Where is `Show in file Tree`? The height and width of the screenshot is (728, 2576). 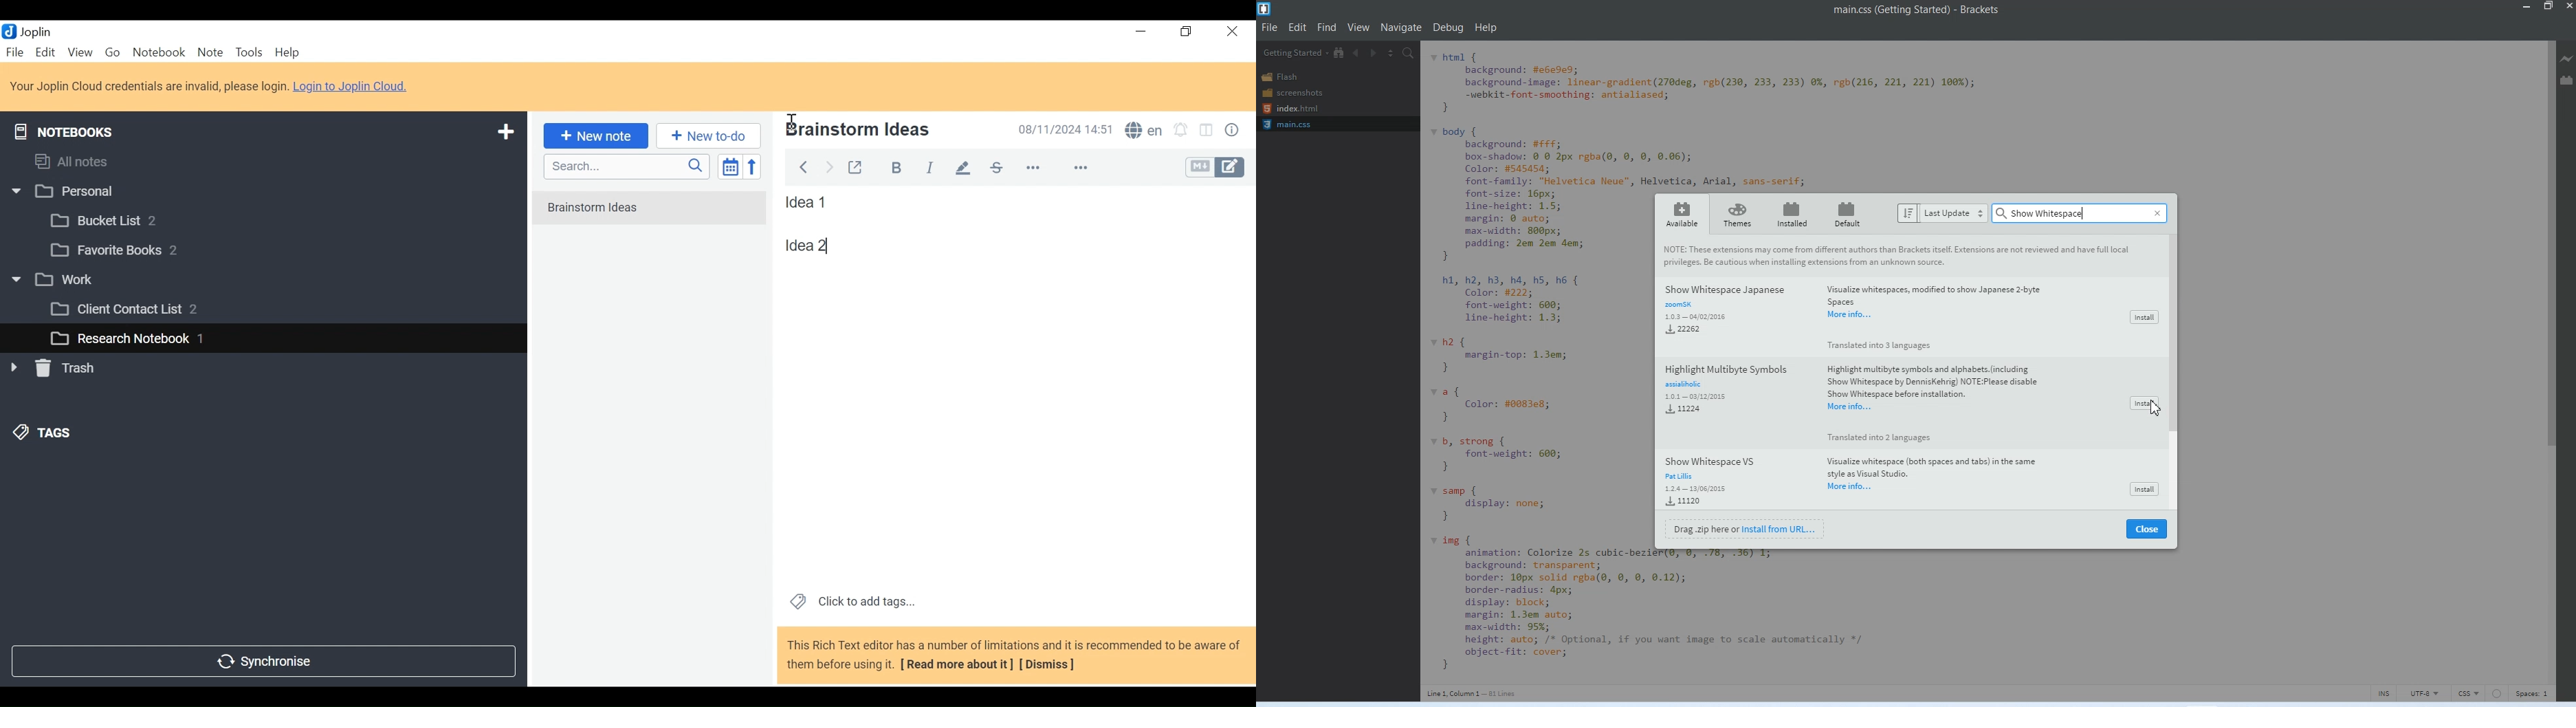
Show in file Tree is located at coordinates (1339, 53).